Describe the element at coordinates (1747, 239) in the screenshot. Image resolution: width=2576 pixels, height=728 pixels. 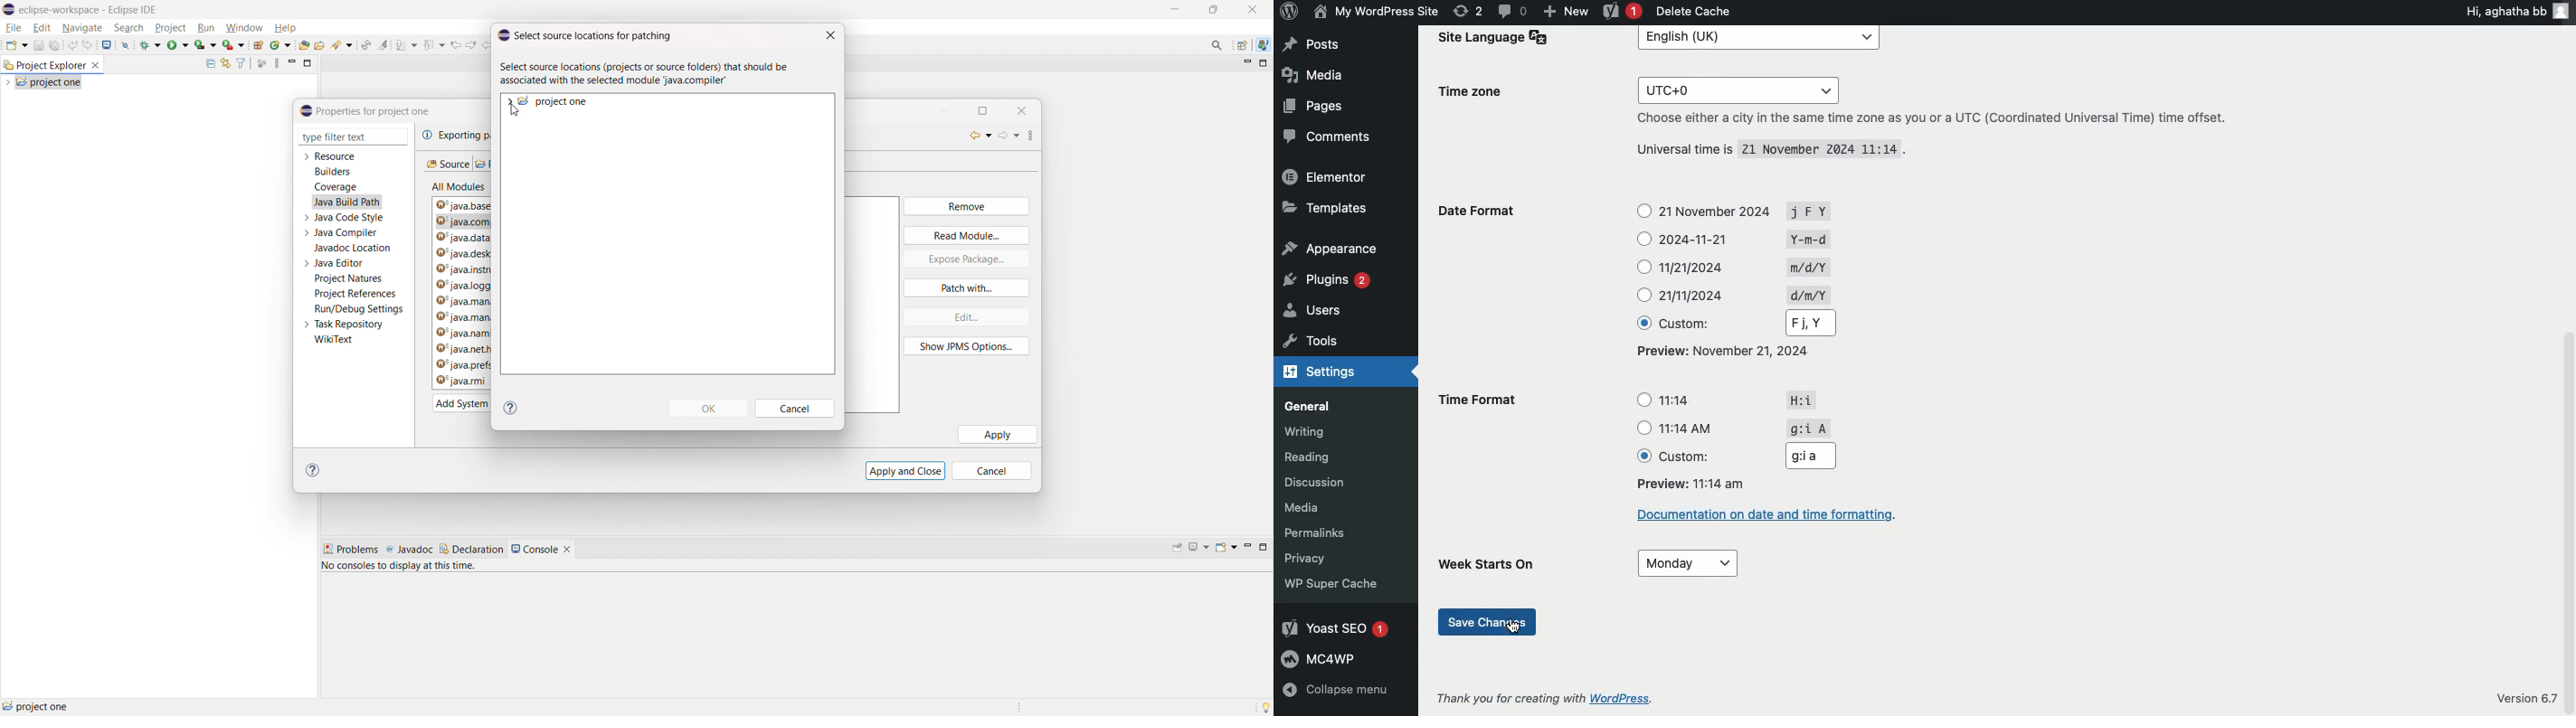
I see `2024-11-21 Y-m-d` at that location.